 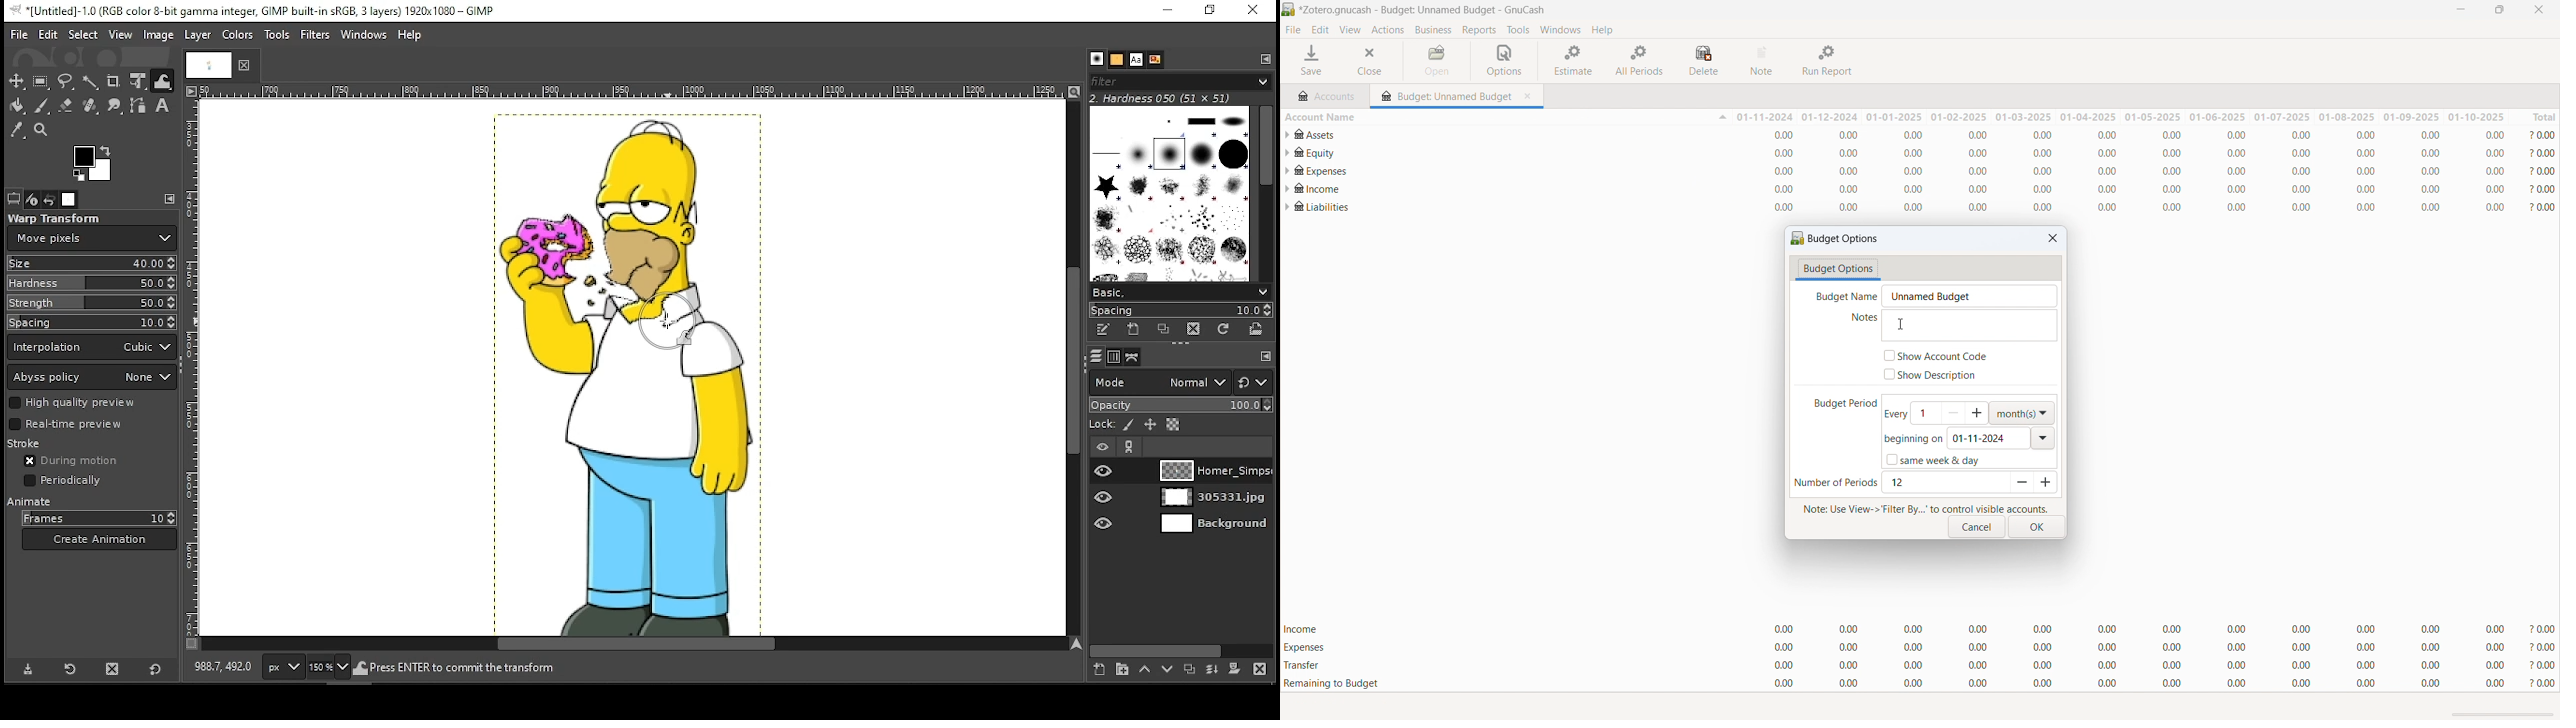 What do you see at coordinates (2019, 483) in the screenshot?
I see `decrease period` at bounding box center [2019, 483].